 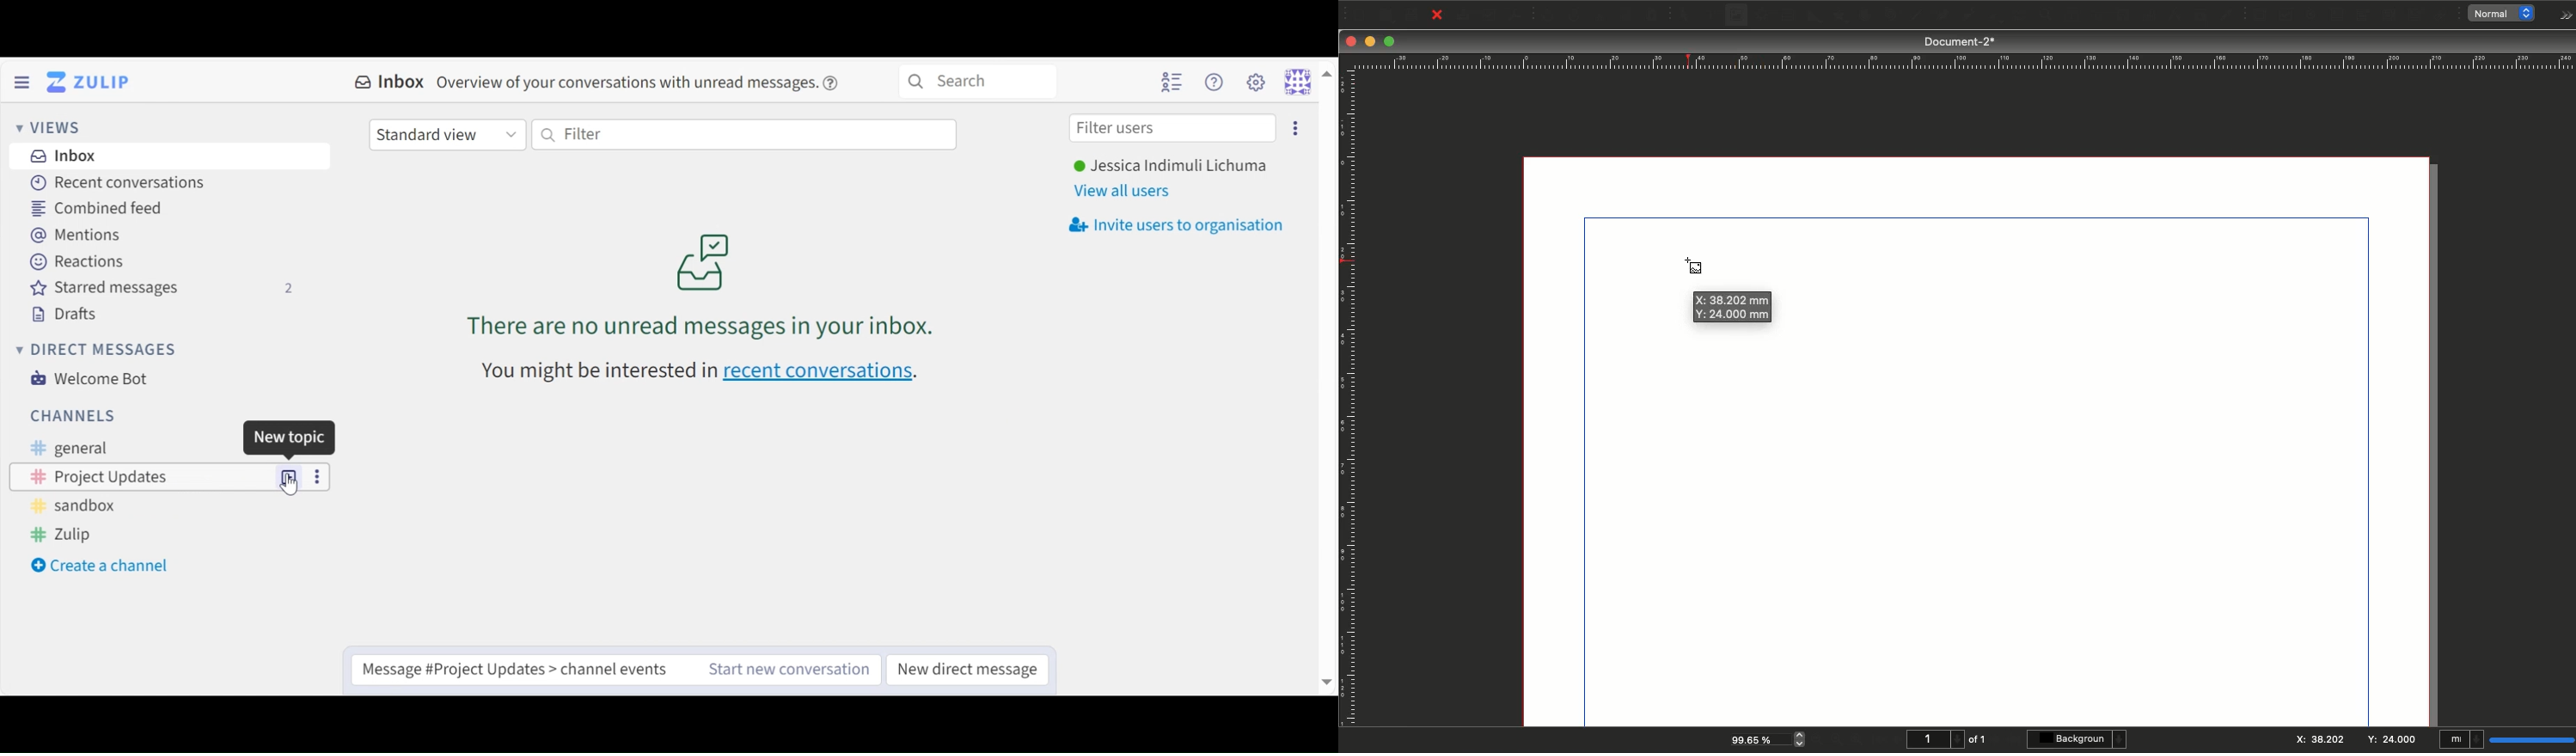 I want to click on Search, so click(x=977, y=79).